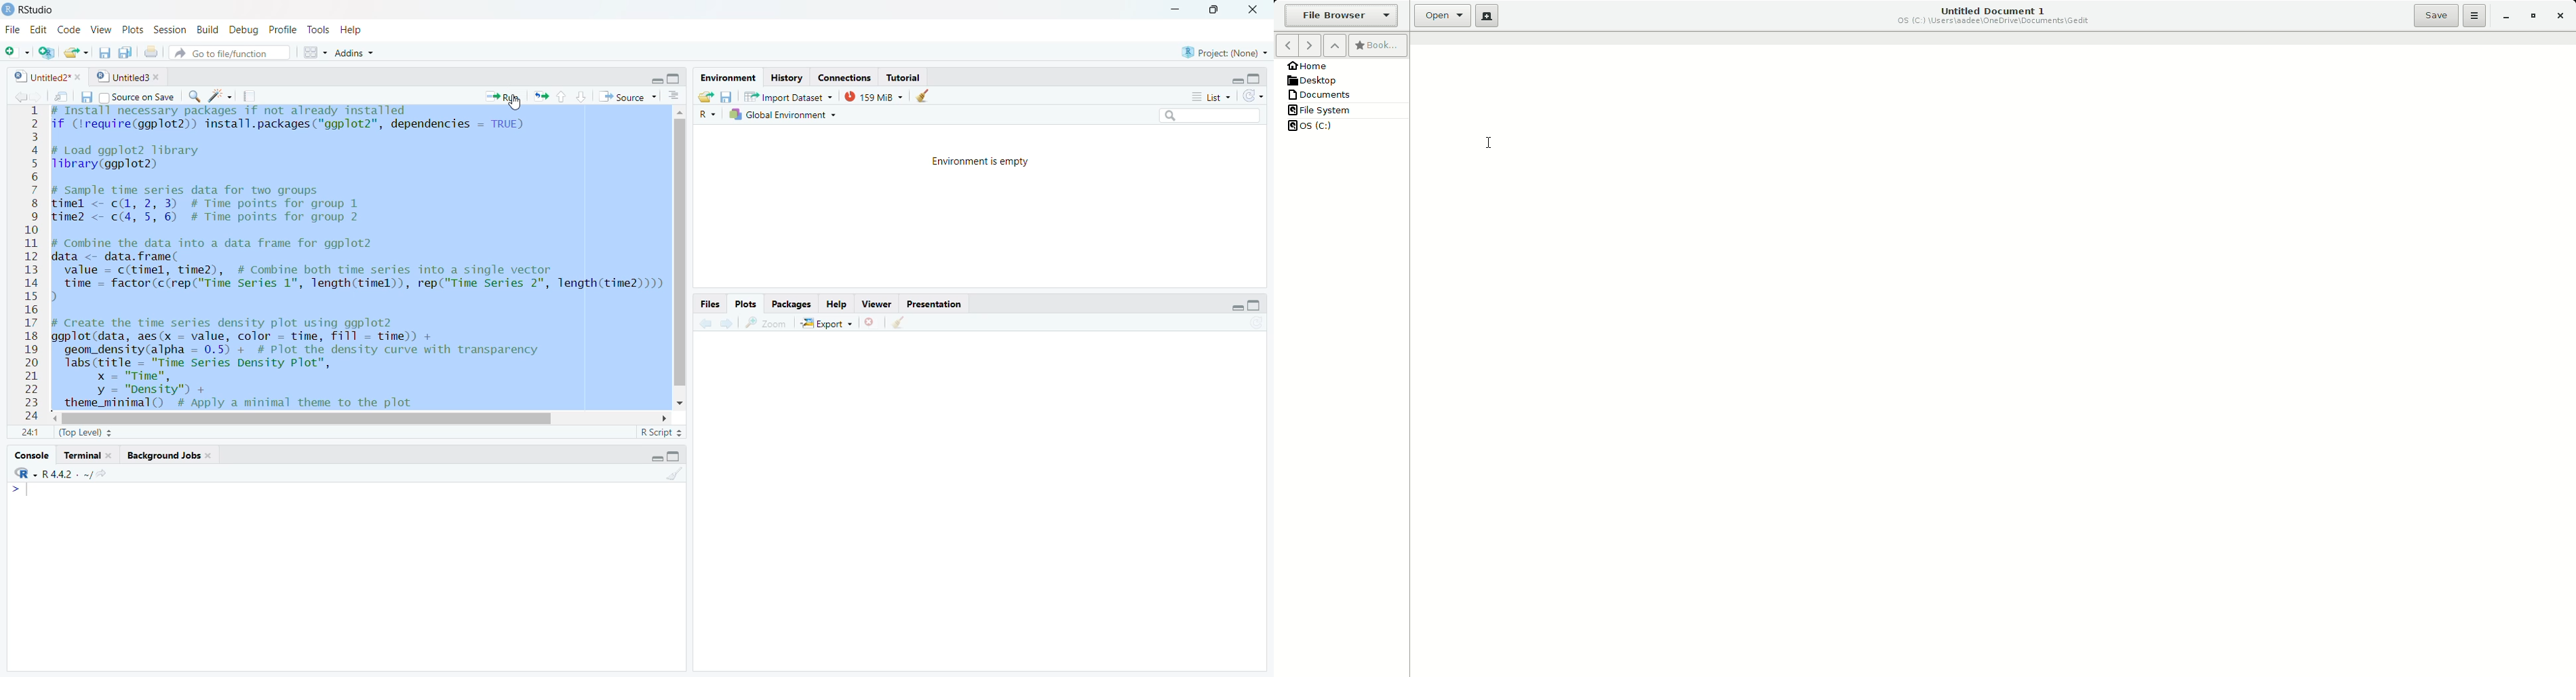  I want to click on Connections, so click(845, 77).